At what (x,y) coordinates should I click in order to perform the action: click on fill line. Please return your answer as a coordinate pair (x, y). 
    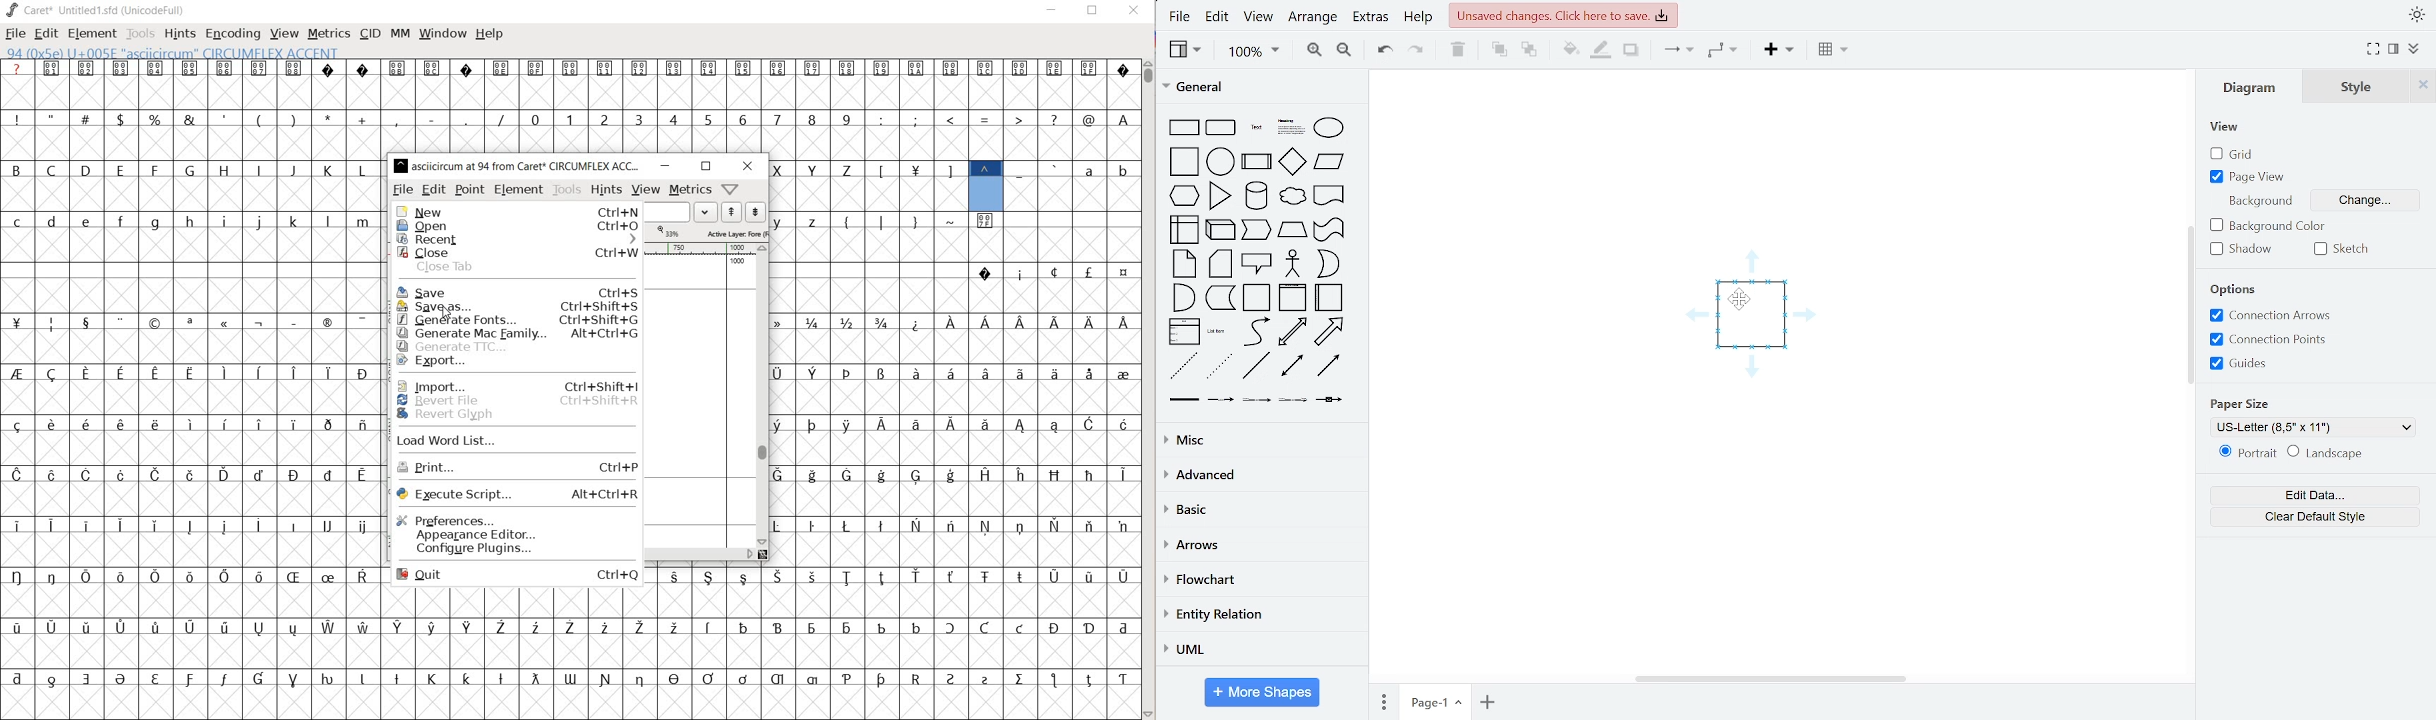
    Looking at the image, I should click on (1600, 51).